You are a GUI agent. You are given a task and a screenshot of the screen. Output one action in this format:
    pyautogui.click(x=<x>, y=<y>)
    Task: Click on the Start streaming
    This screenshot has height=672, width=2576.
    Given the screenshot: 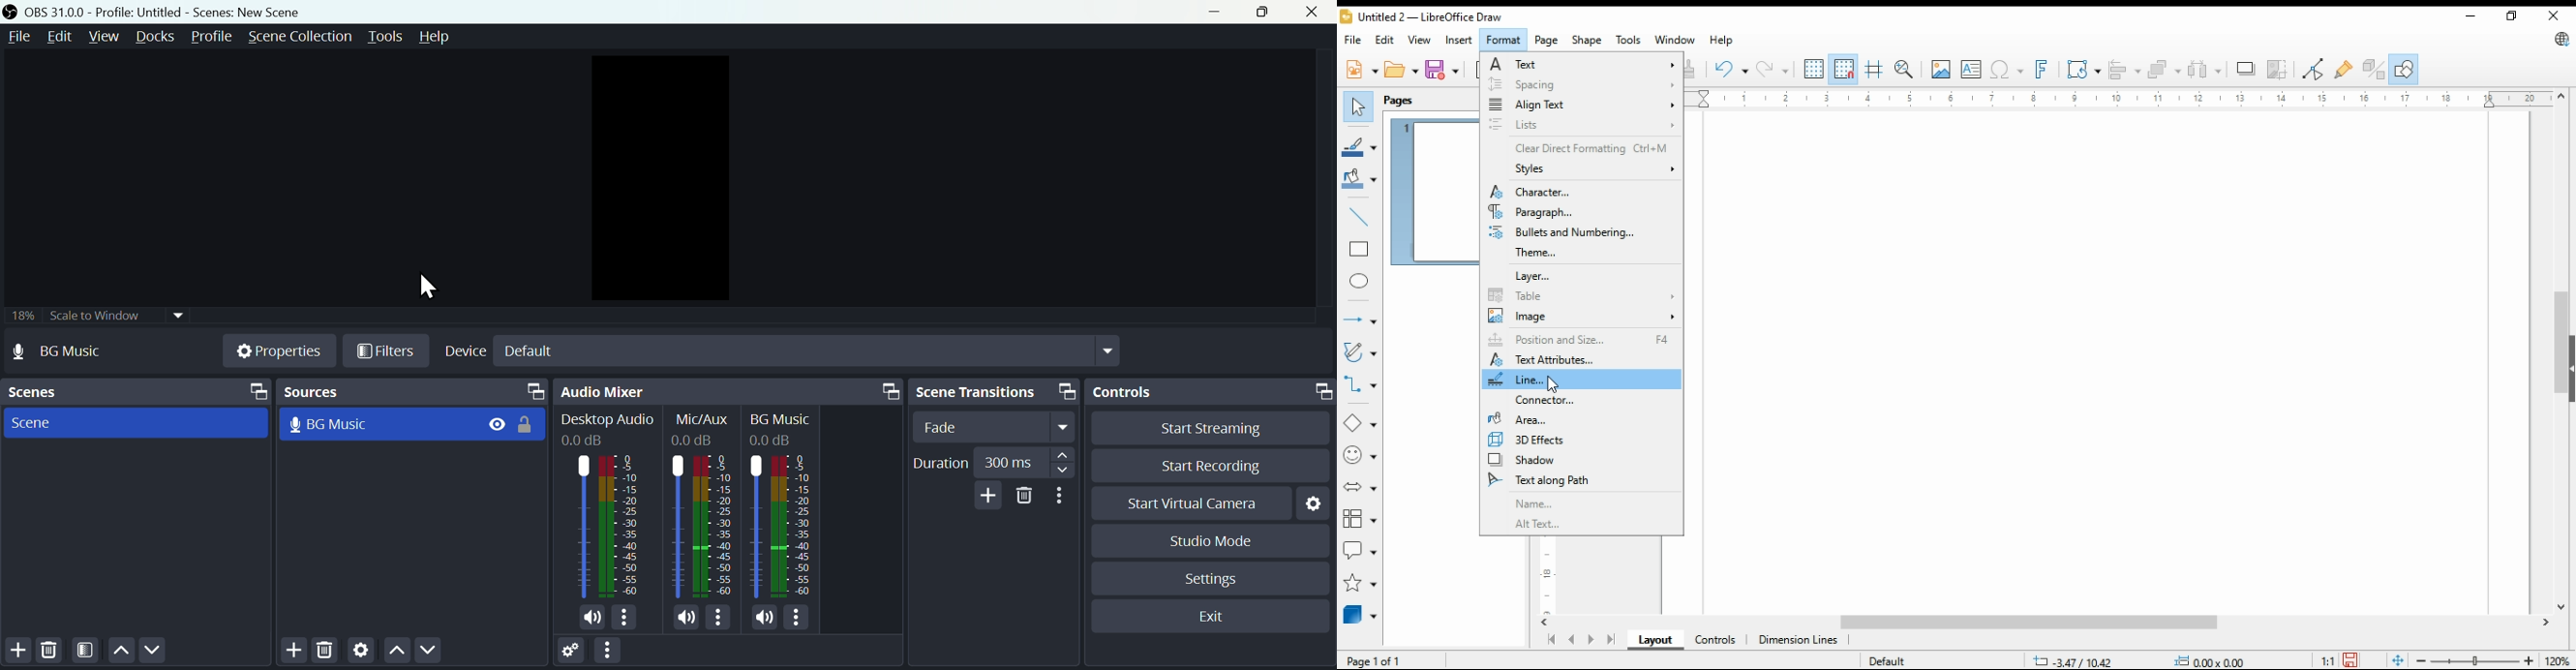 What is the action you would take?
    pyautogui.click(x=1209, y=426)
    